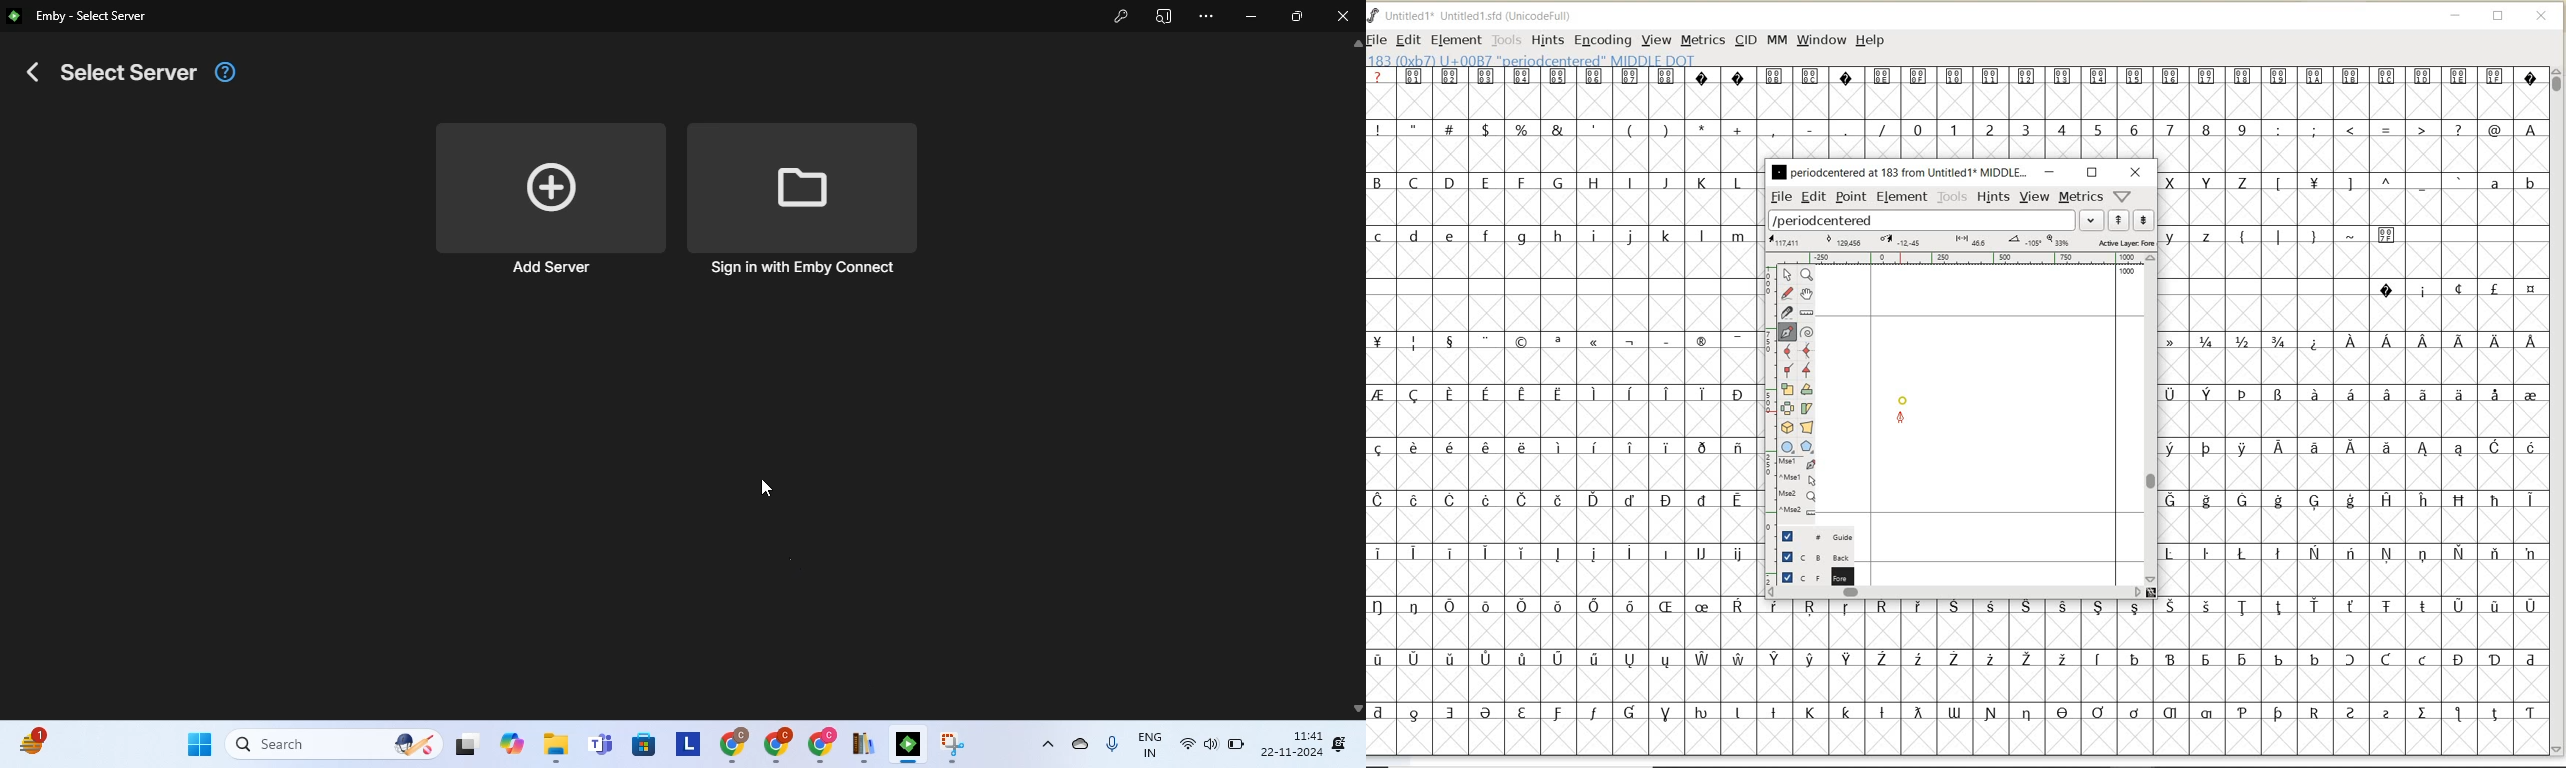 Image resolution: width=2576 pixels, height=784 pixels. I want to click on add a curve point, so click(1788, 349).